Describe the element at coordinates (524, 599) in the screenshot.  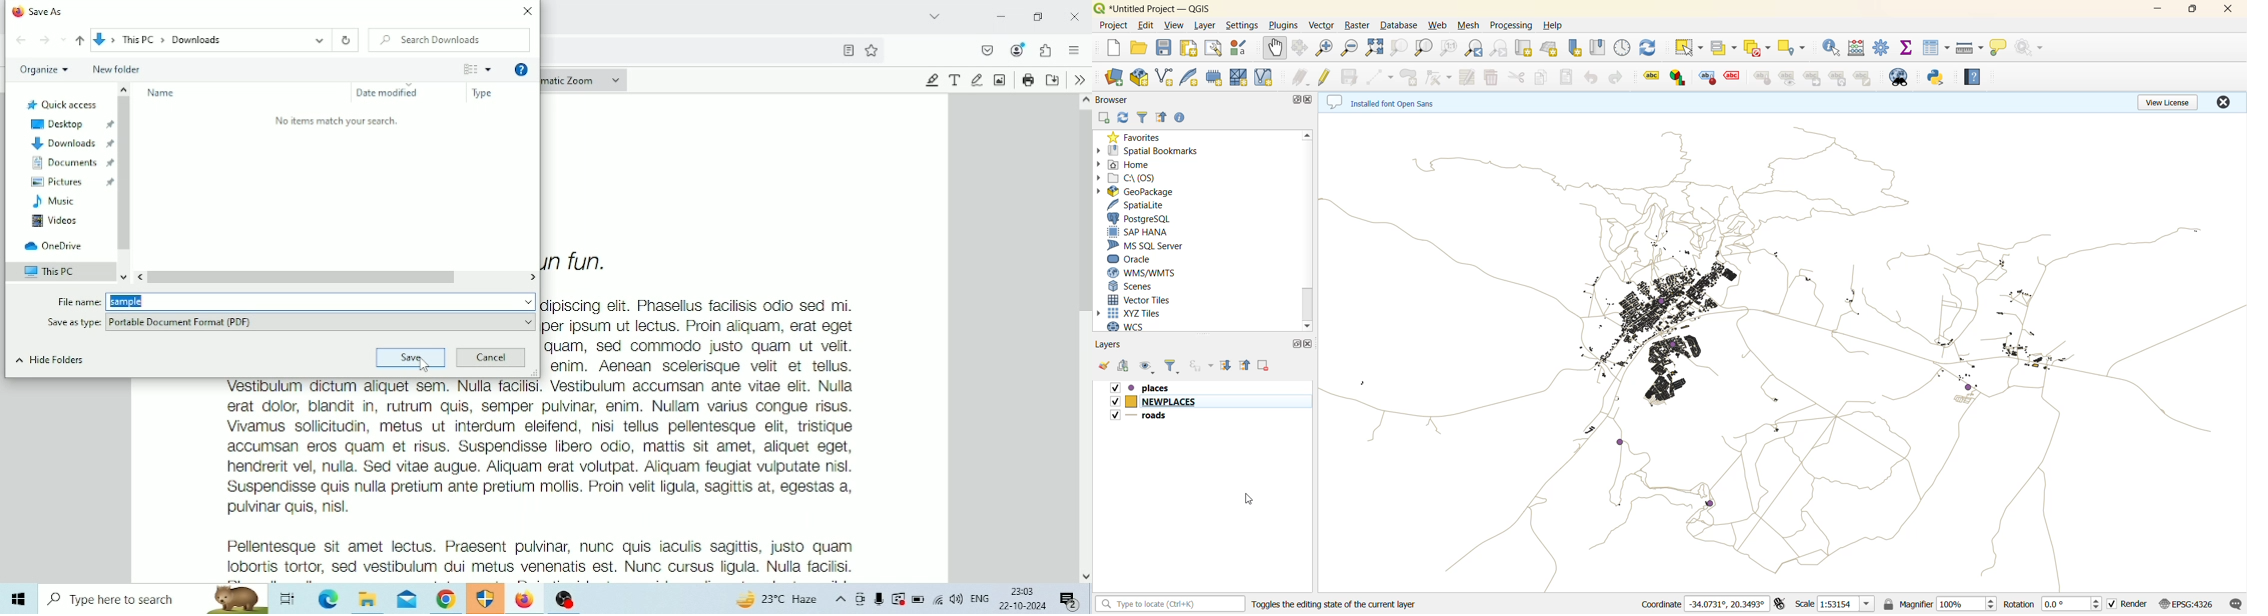
I see `Firefox` at that location.